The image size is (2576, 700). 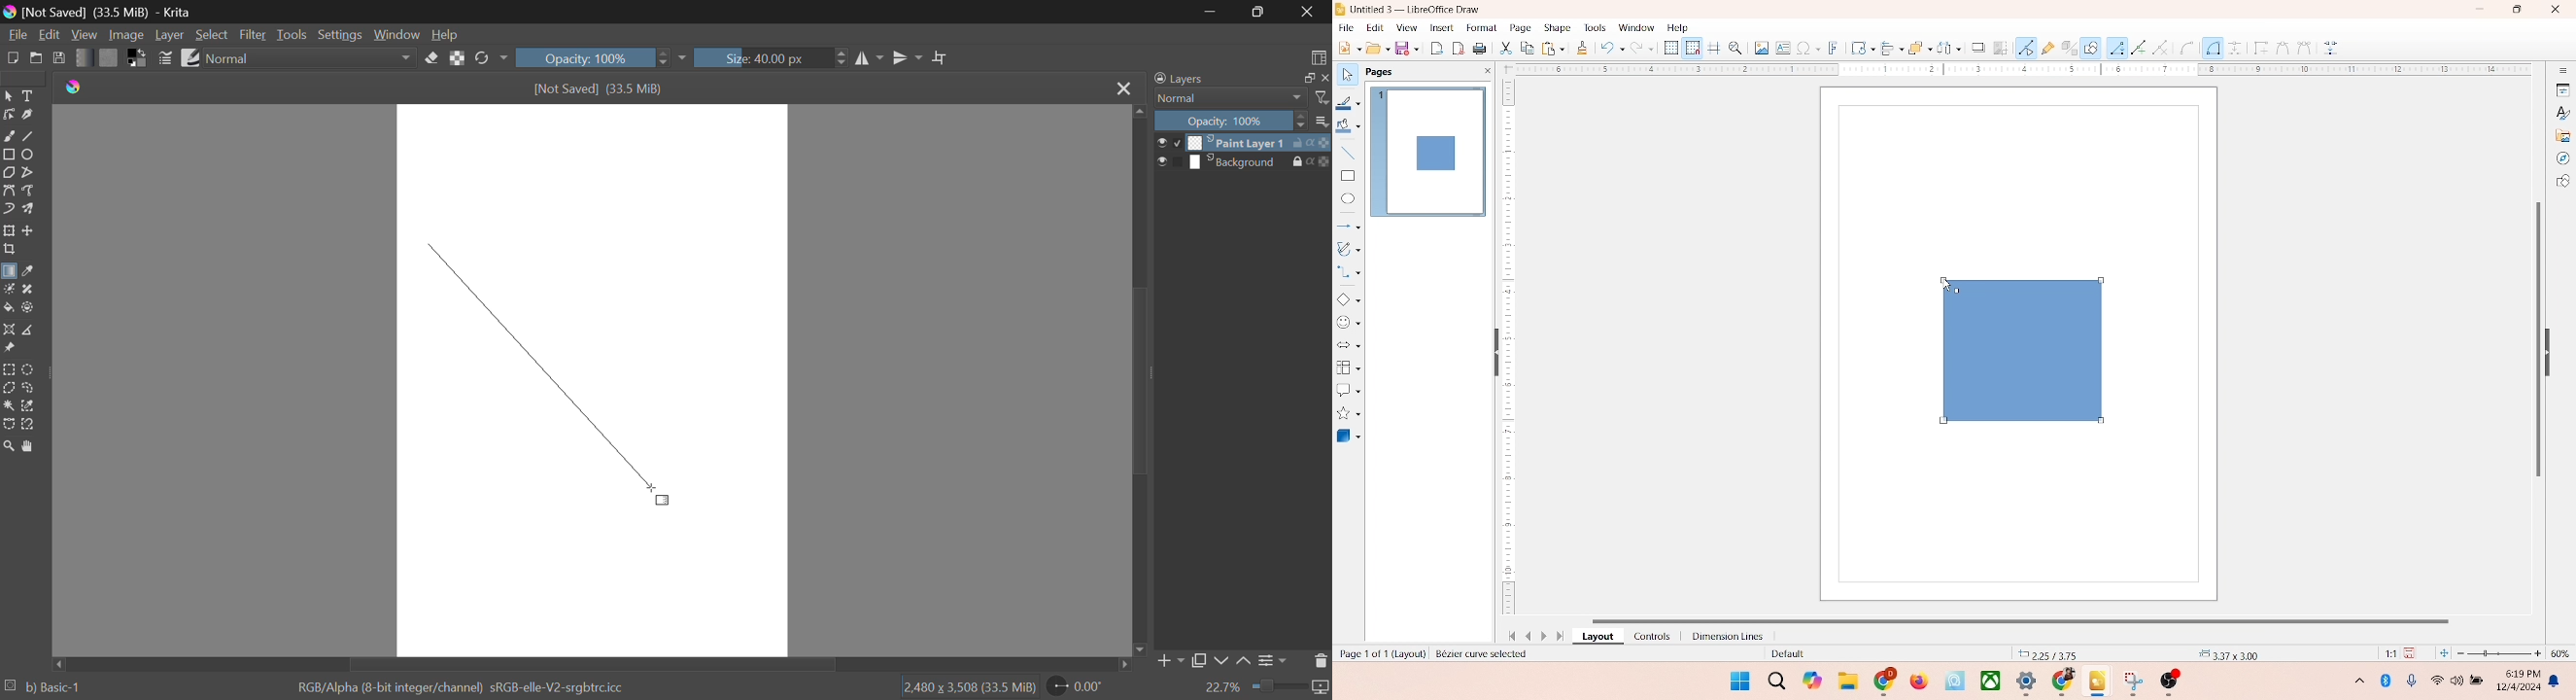 I want to click on hide, so click(x=1493, y=354).